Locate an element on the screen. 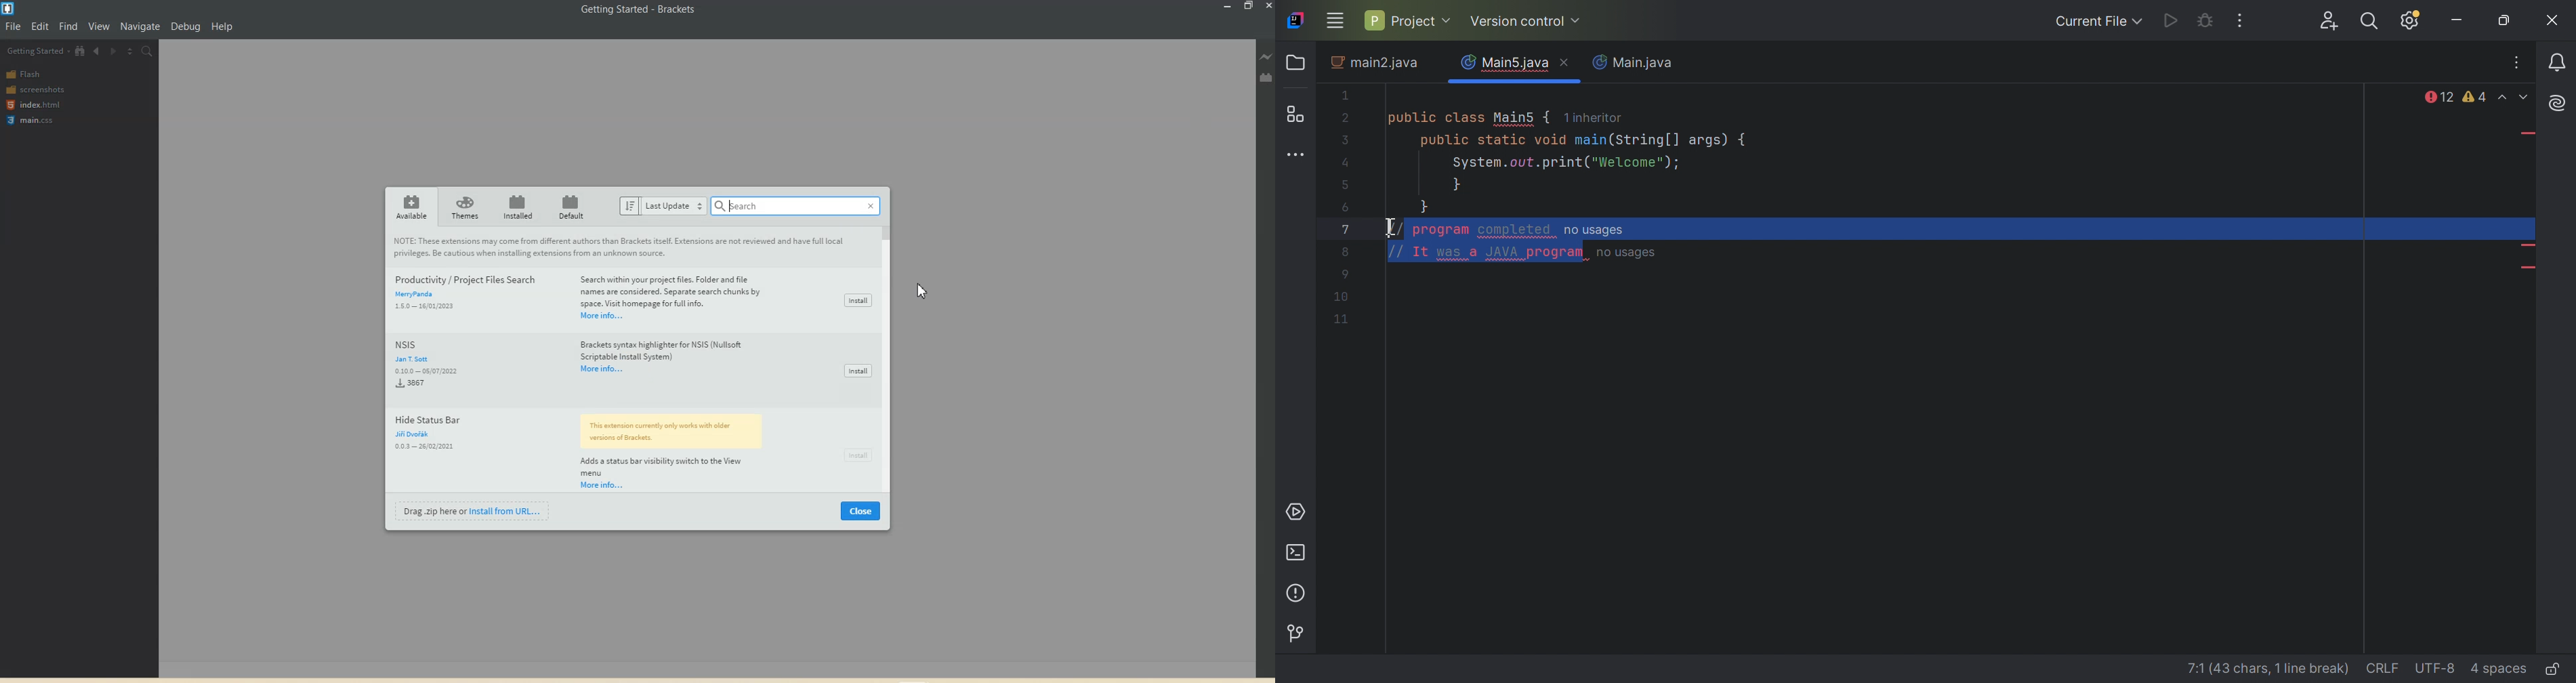  Installed is located at coordinates (518, 207).